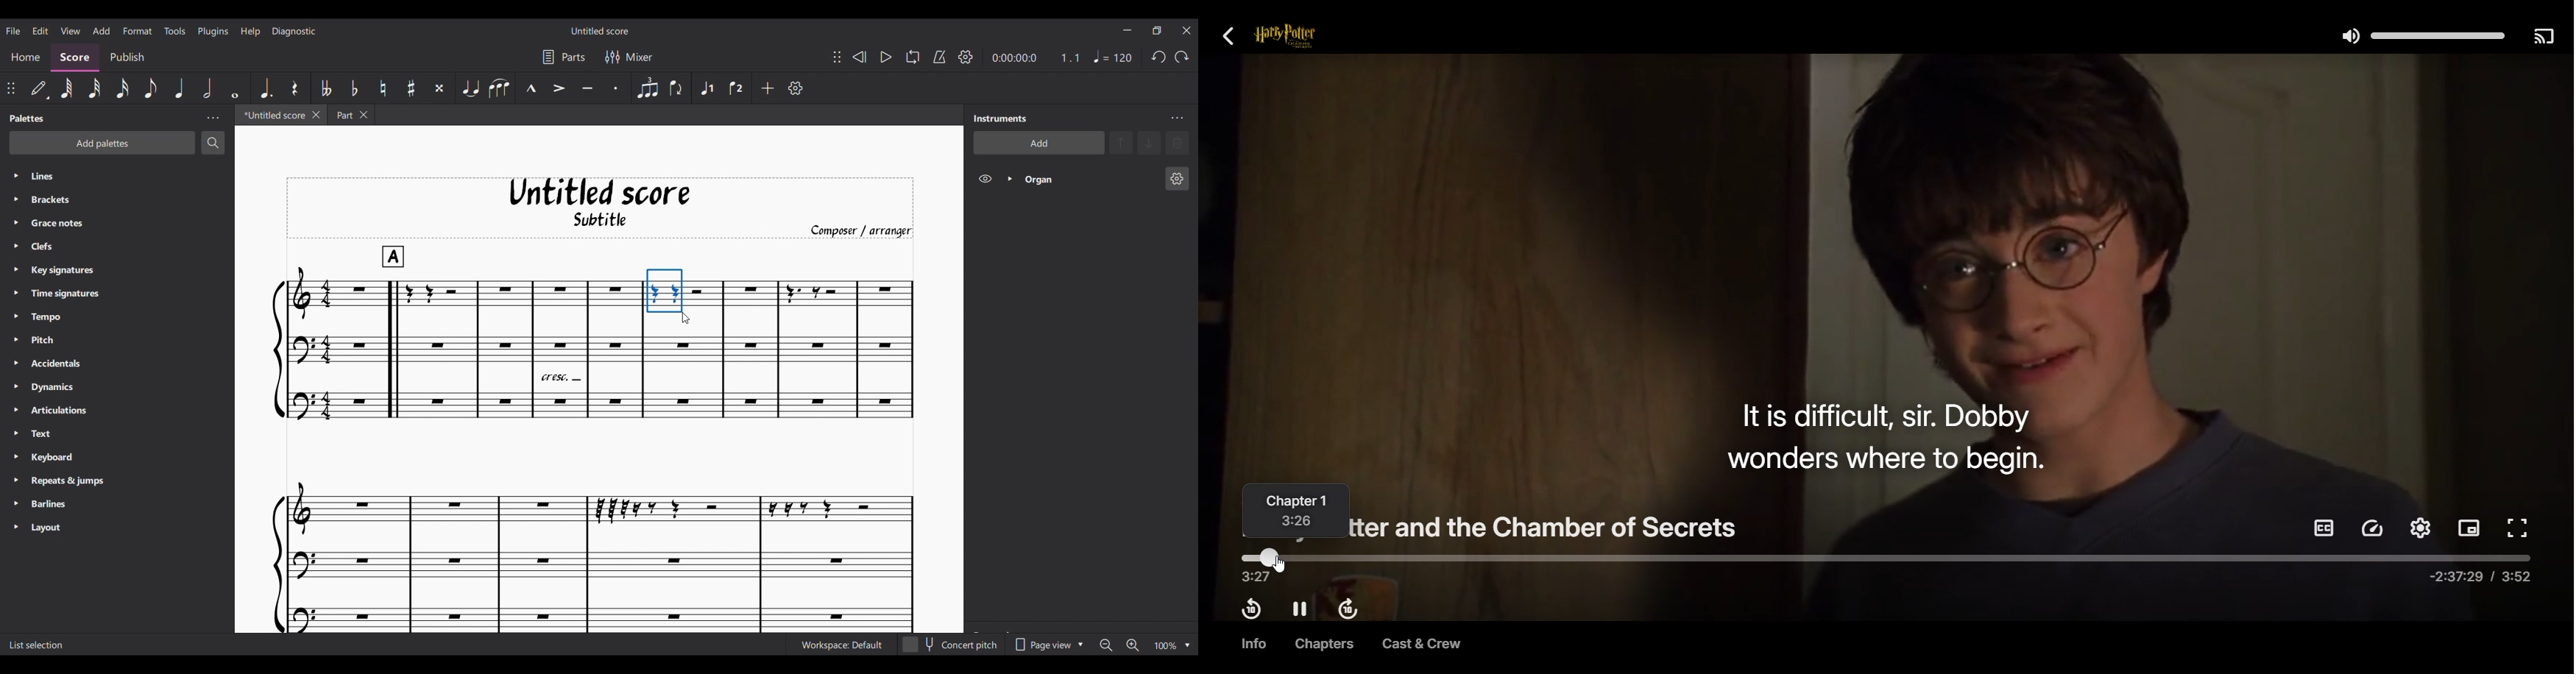 This screenshot has width=2576, height=700. Describe the element at coordinates (471, 88) in the screenshot. I see `Tie` at that location.